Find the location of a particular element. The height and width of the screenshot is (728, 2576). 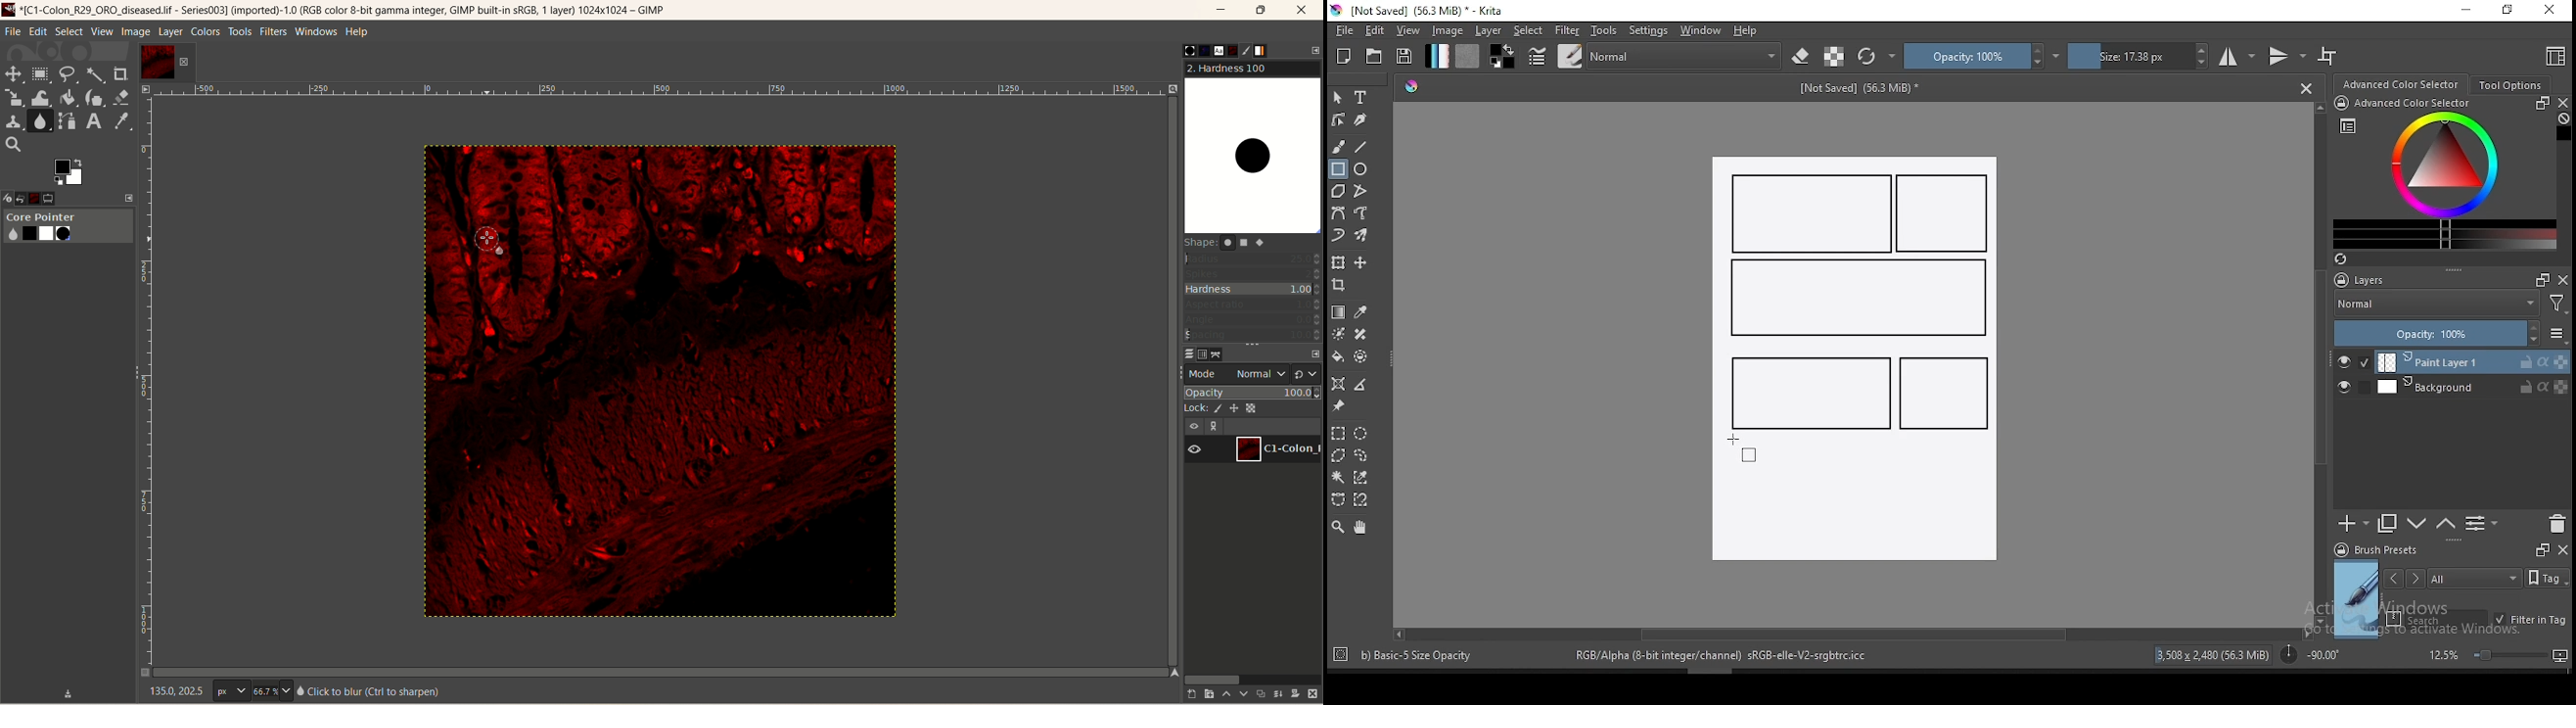

search is located at coordinates (13, 145).